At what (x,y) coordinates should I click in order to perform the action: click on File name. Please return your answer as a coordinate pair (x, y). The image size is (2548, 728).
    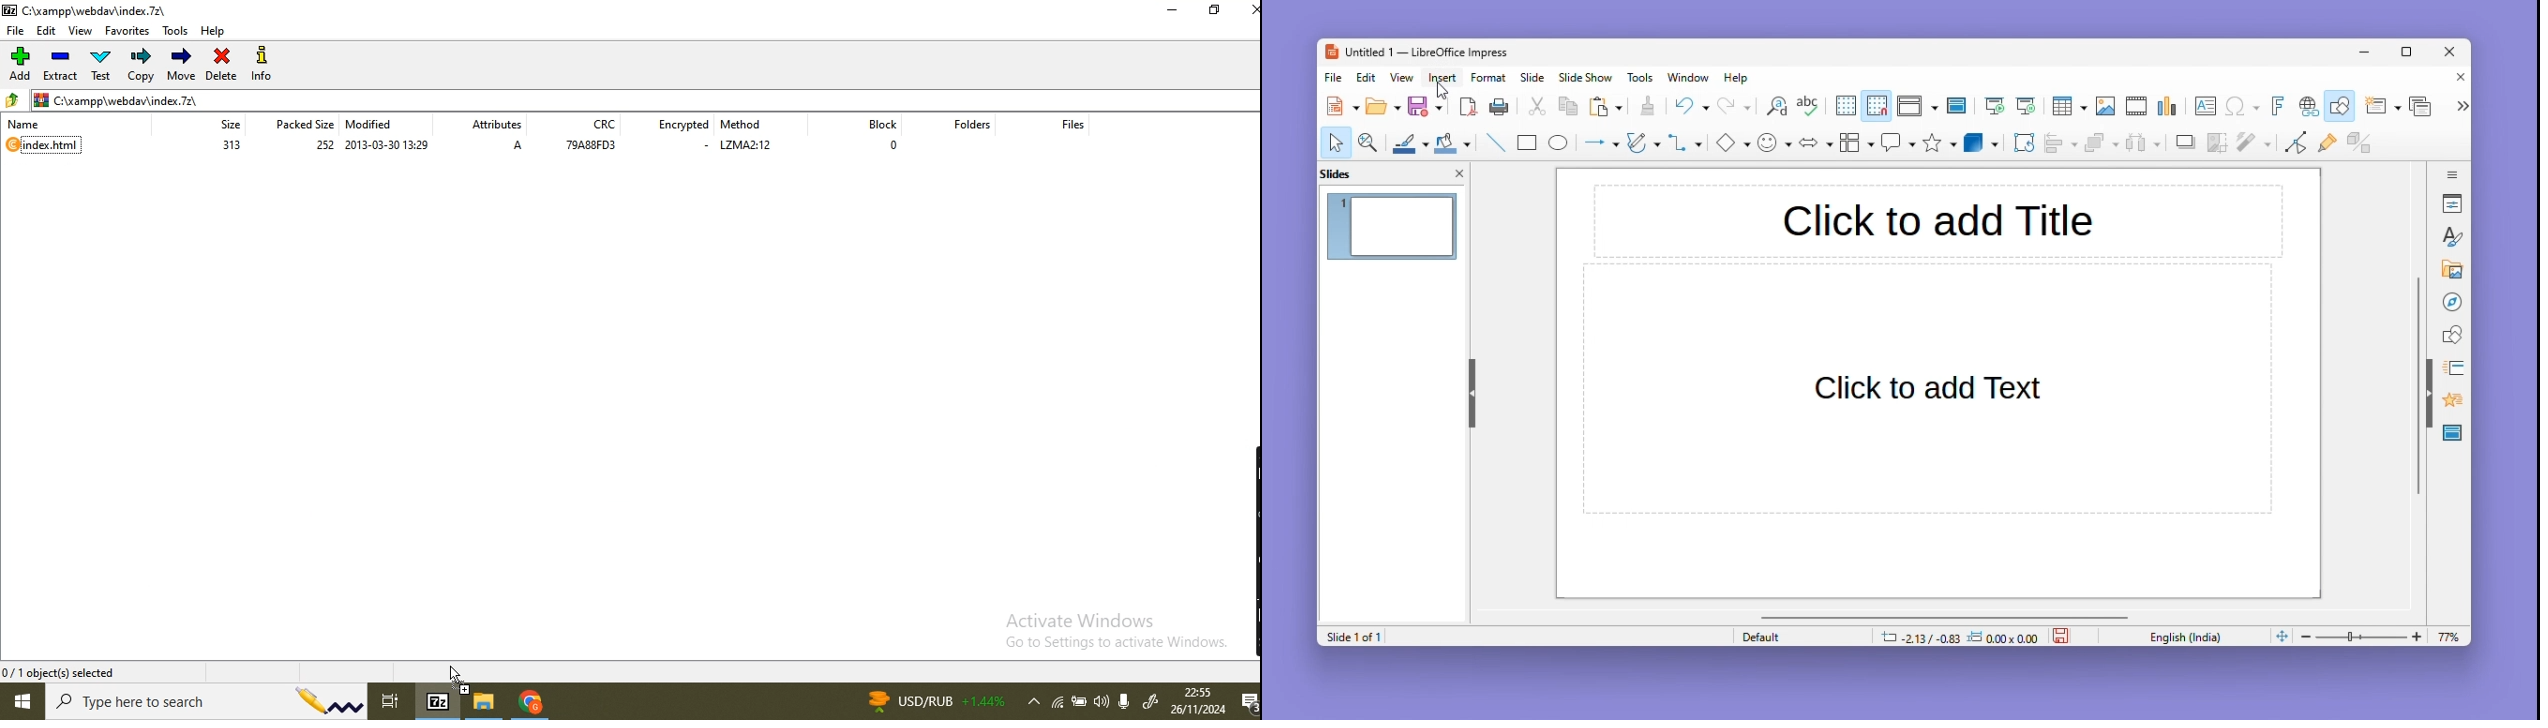
    Looking at the image, I should click on (1415, 53).